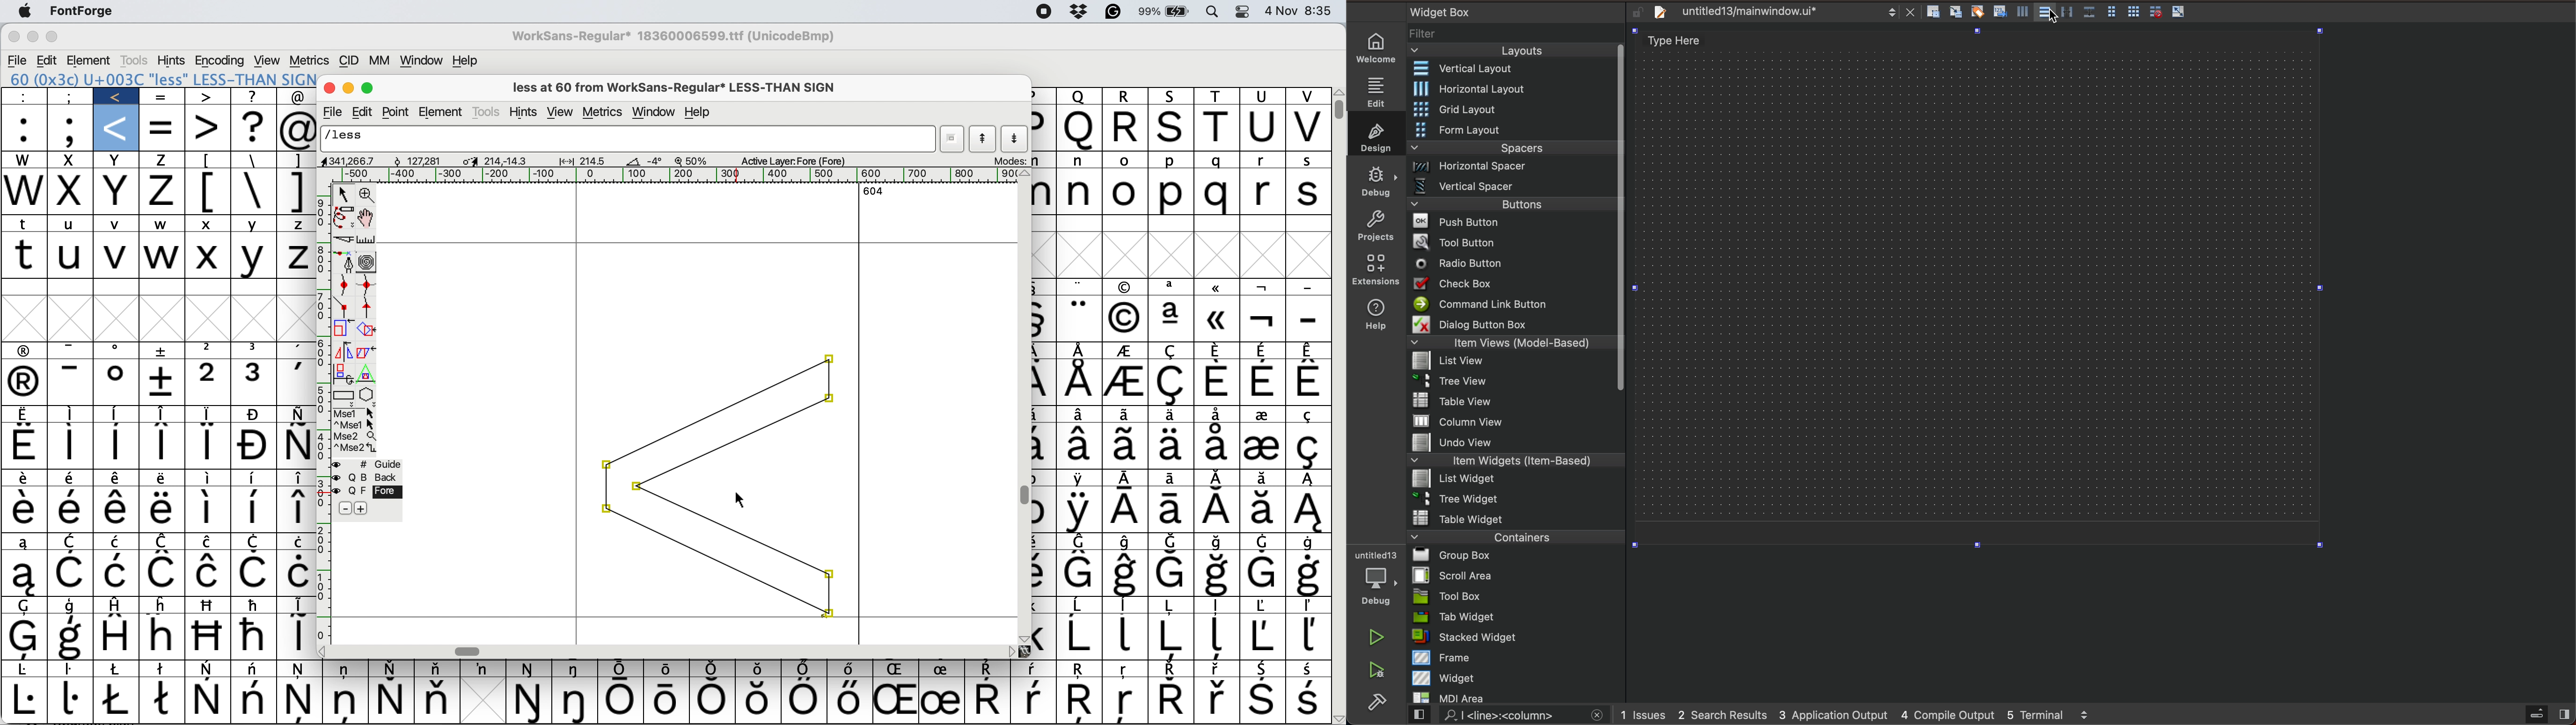 This screenshot has width=2576, height=728. I want to click on Symbol, so click(73, 700).